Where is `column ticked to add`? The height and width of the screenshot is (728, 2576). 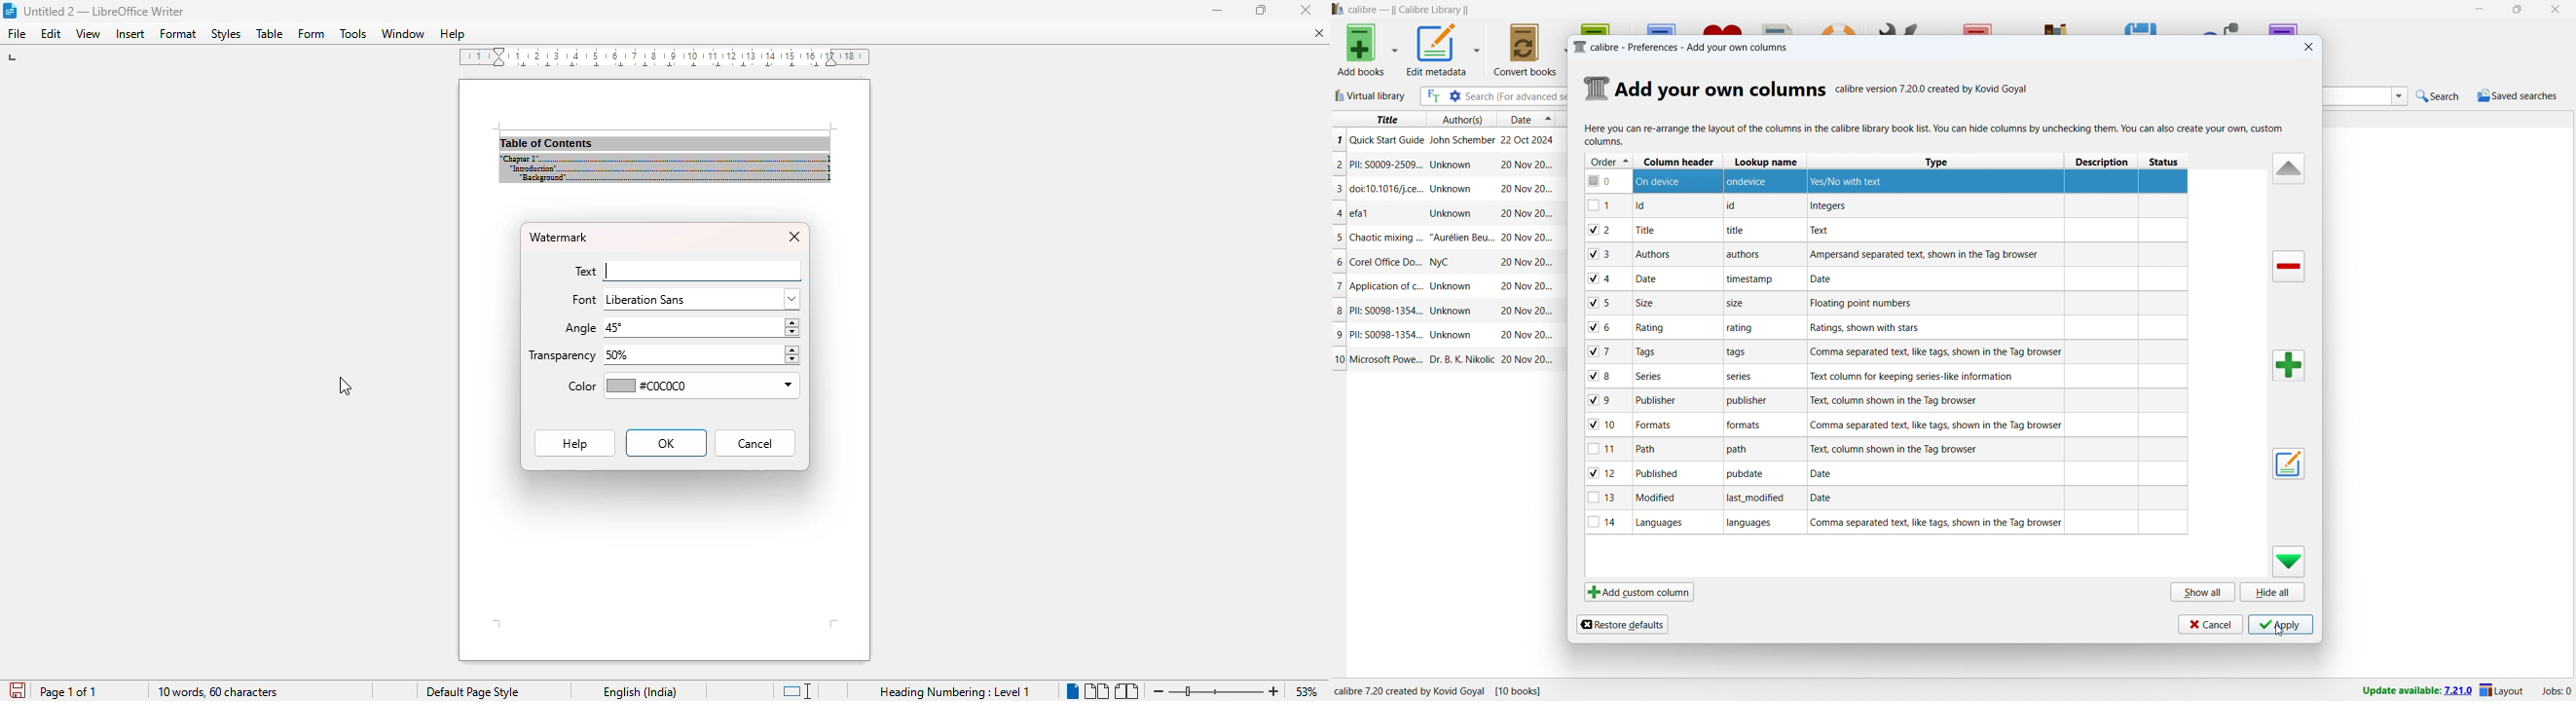
column ticked to add is located at coordinates (1596, 425).